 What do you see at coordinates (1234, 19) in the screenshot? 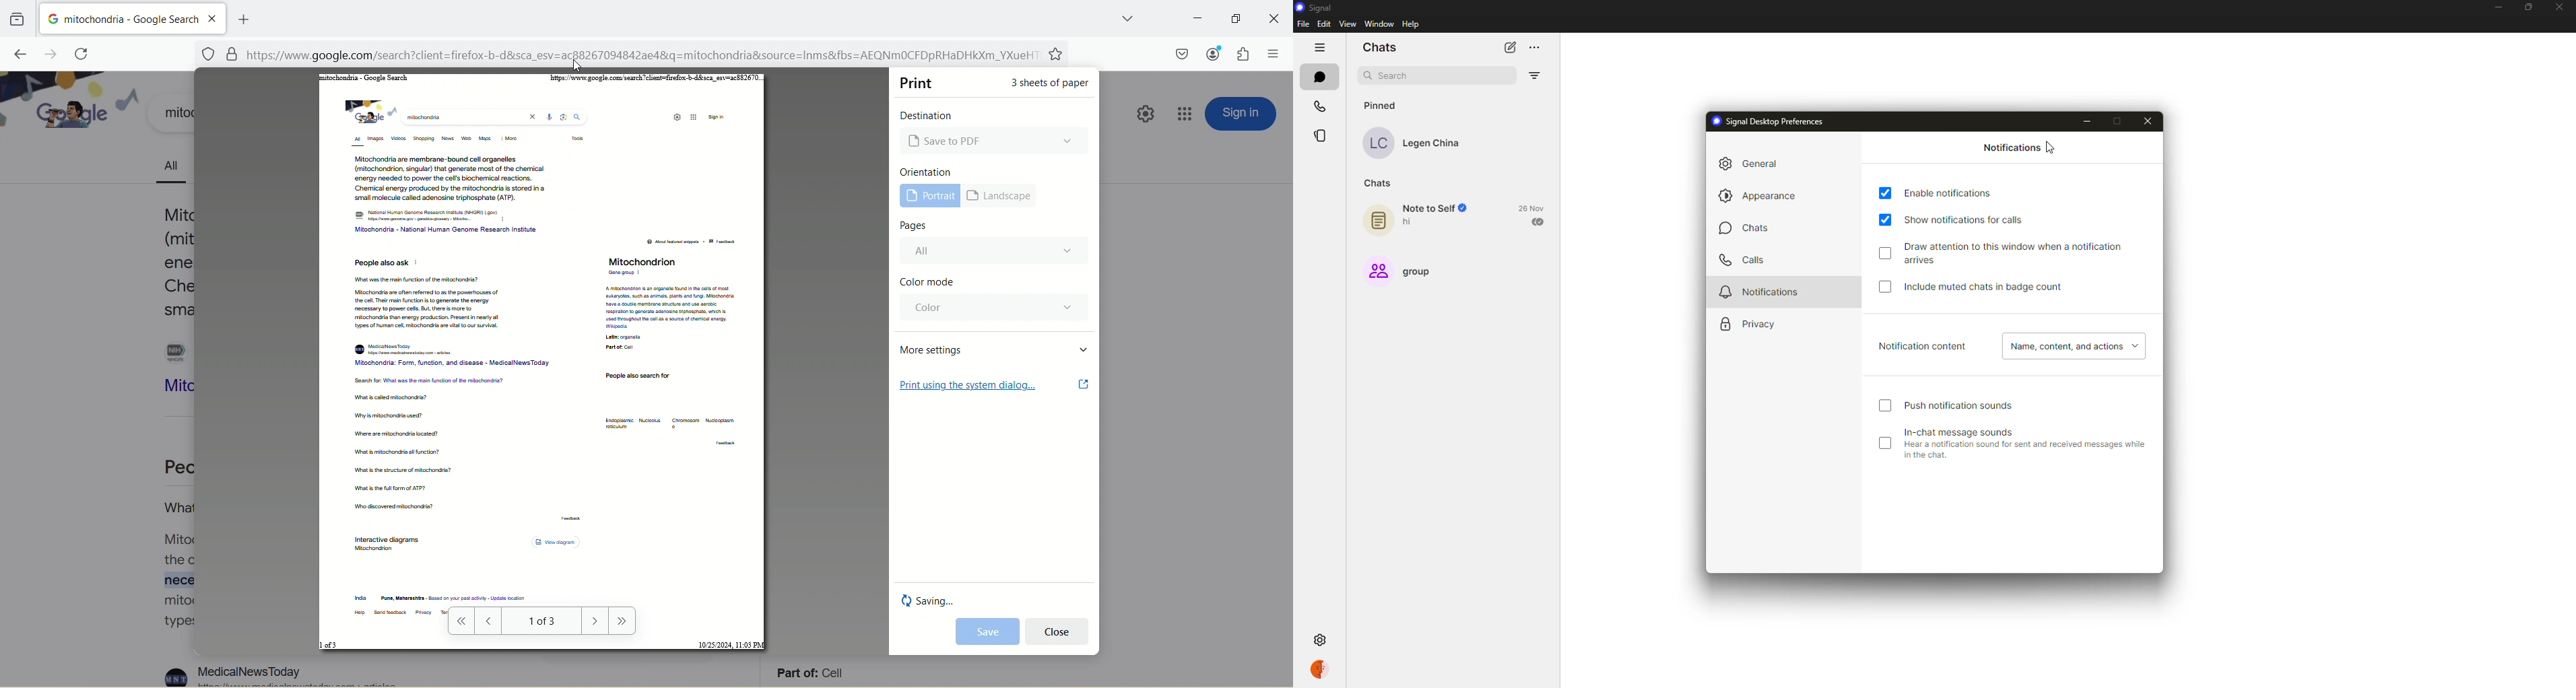
I see `maximize` at bounding box center [1234, 19].